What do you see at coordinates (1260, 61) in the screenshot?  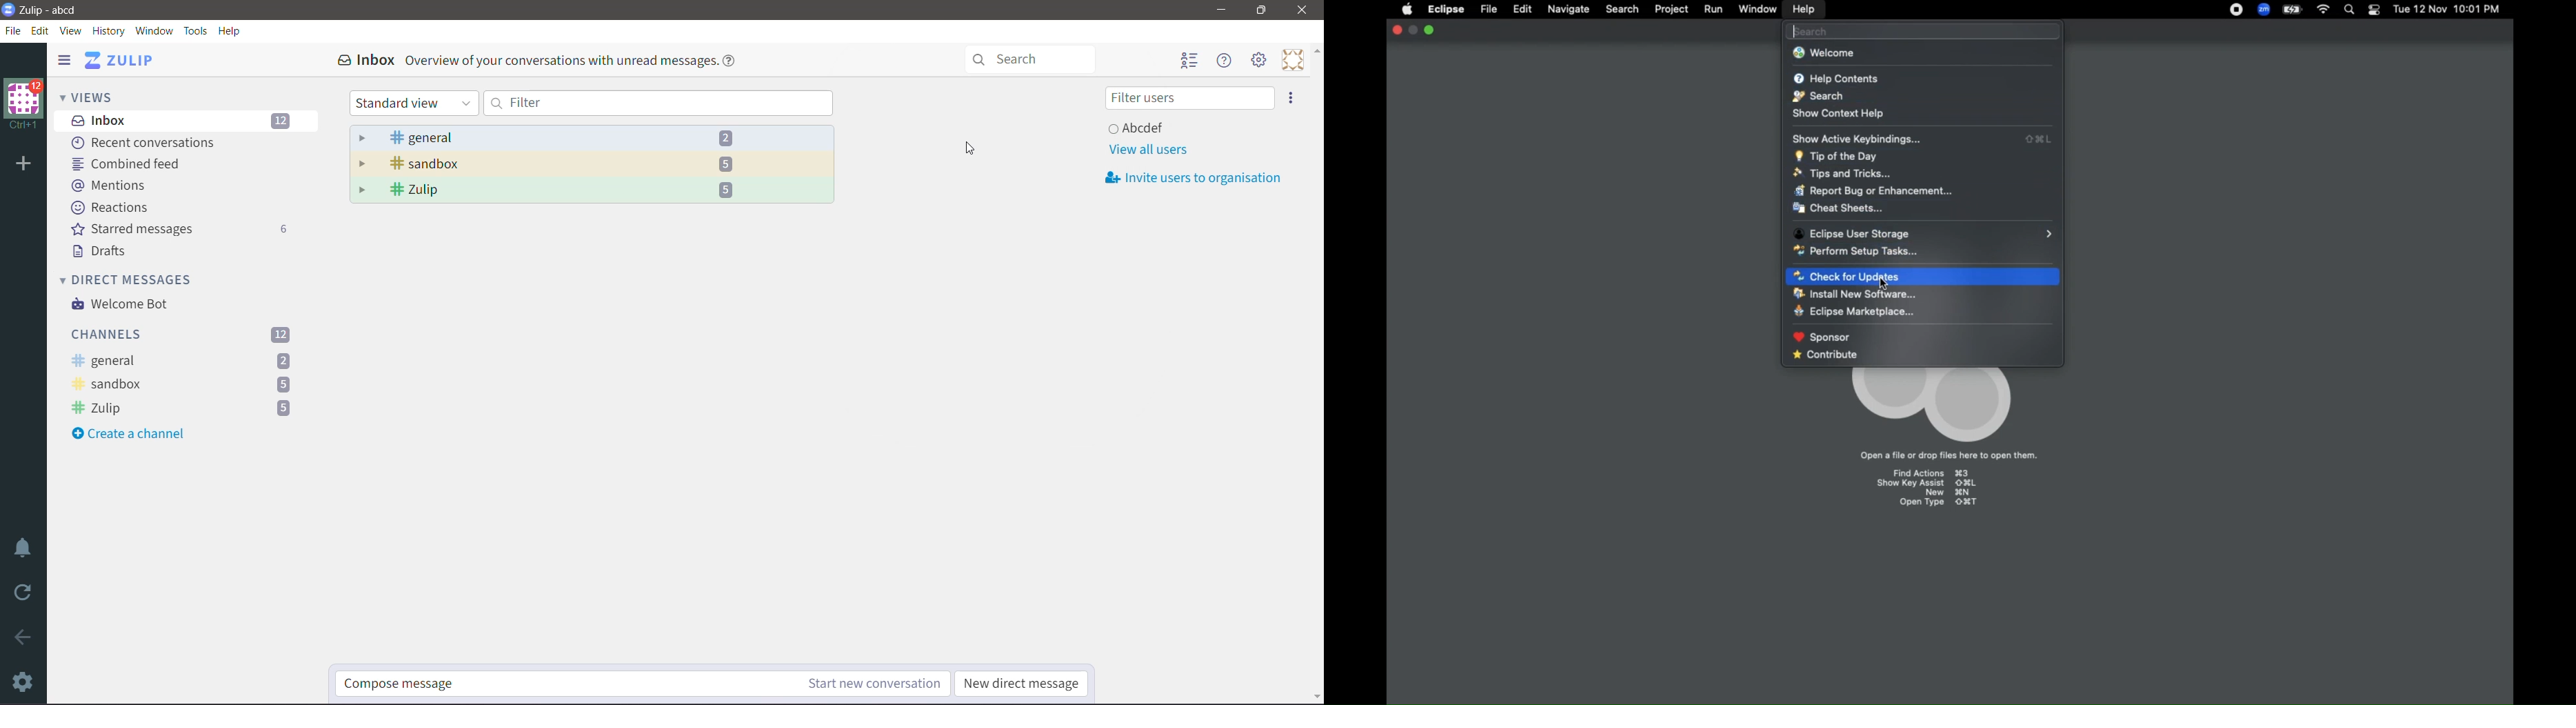 I see `Setting` at bounding box center [1260, 61].